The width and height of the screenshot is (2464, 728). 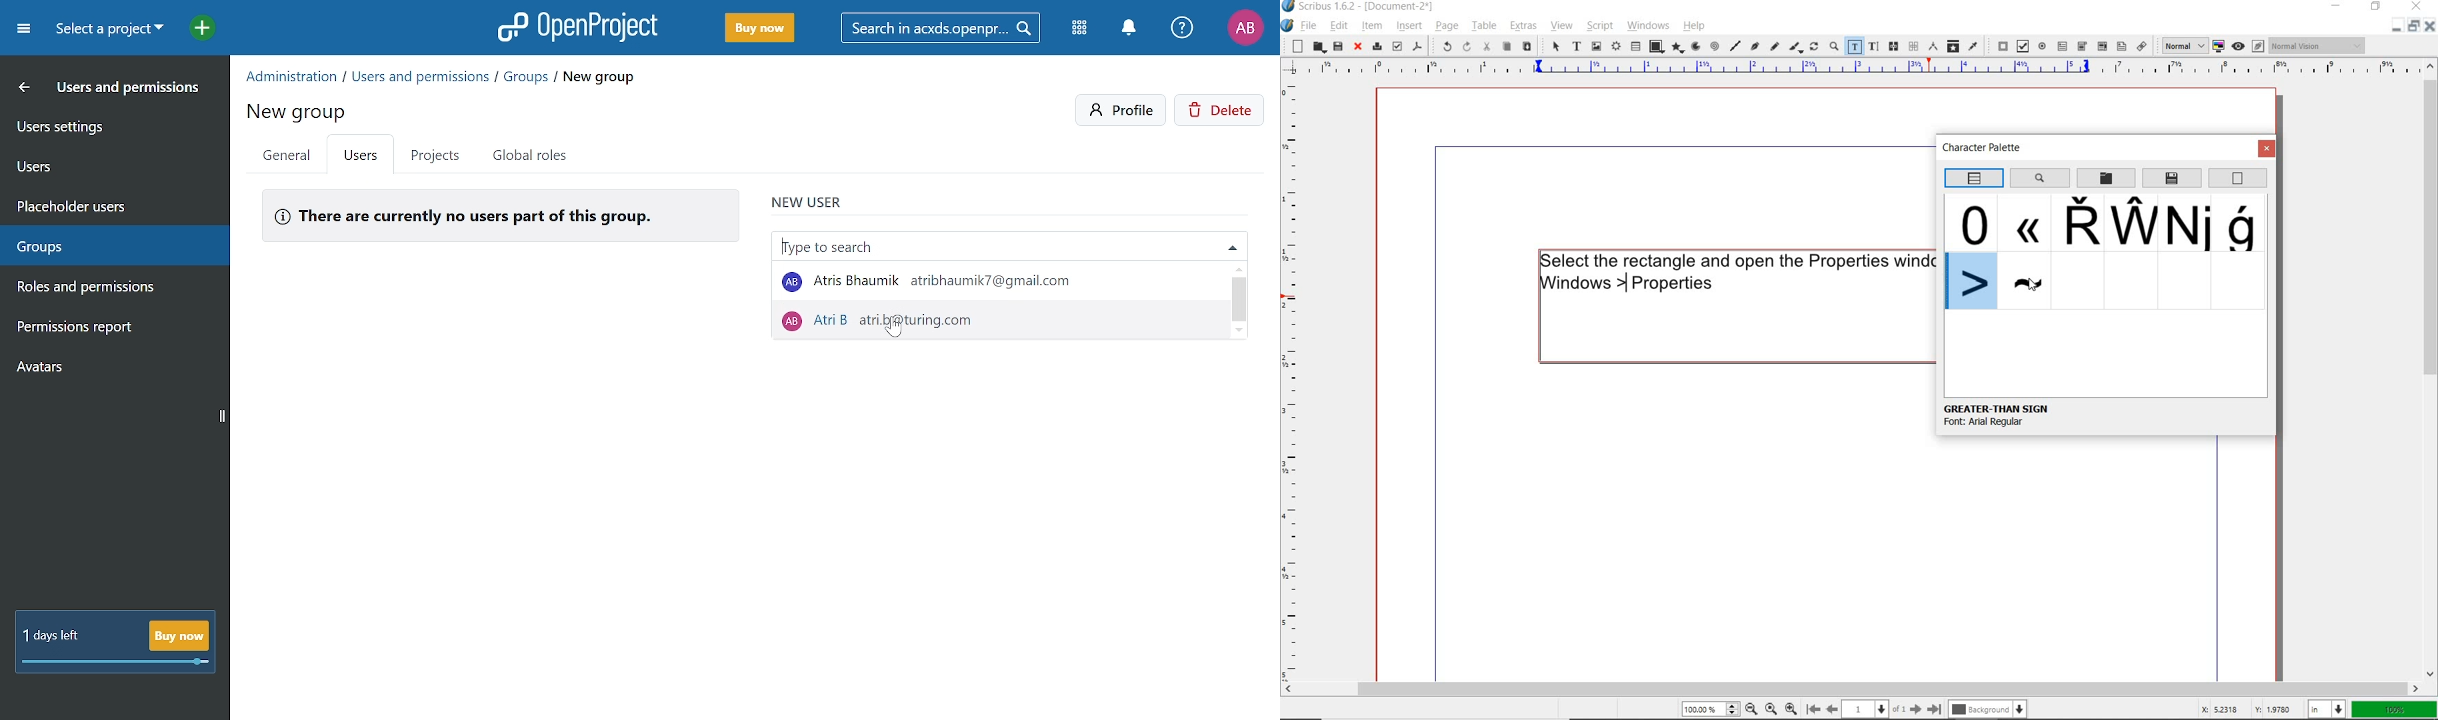 What do you see at coordinates (1832, 47) in the screenshot?
I see `zoom in or zoom out` at bounding box center [1832, 47].